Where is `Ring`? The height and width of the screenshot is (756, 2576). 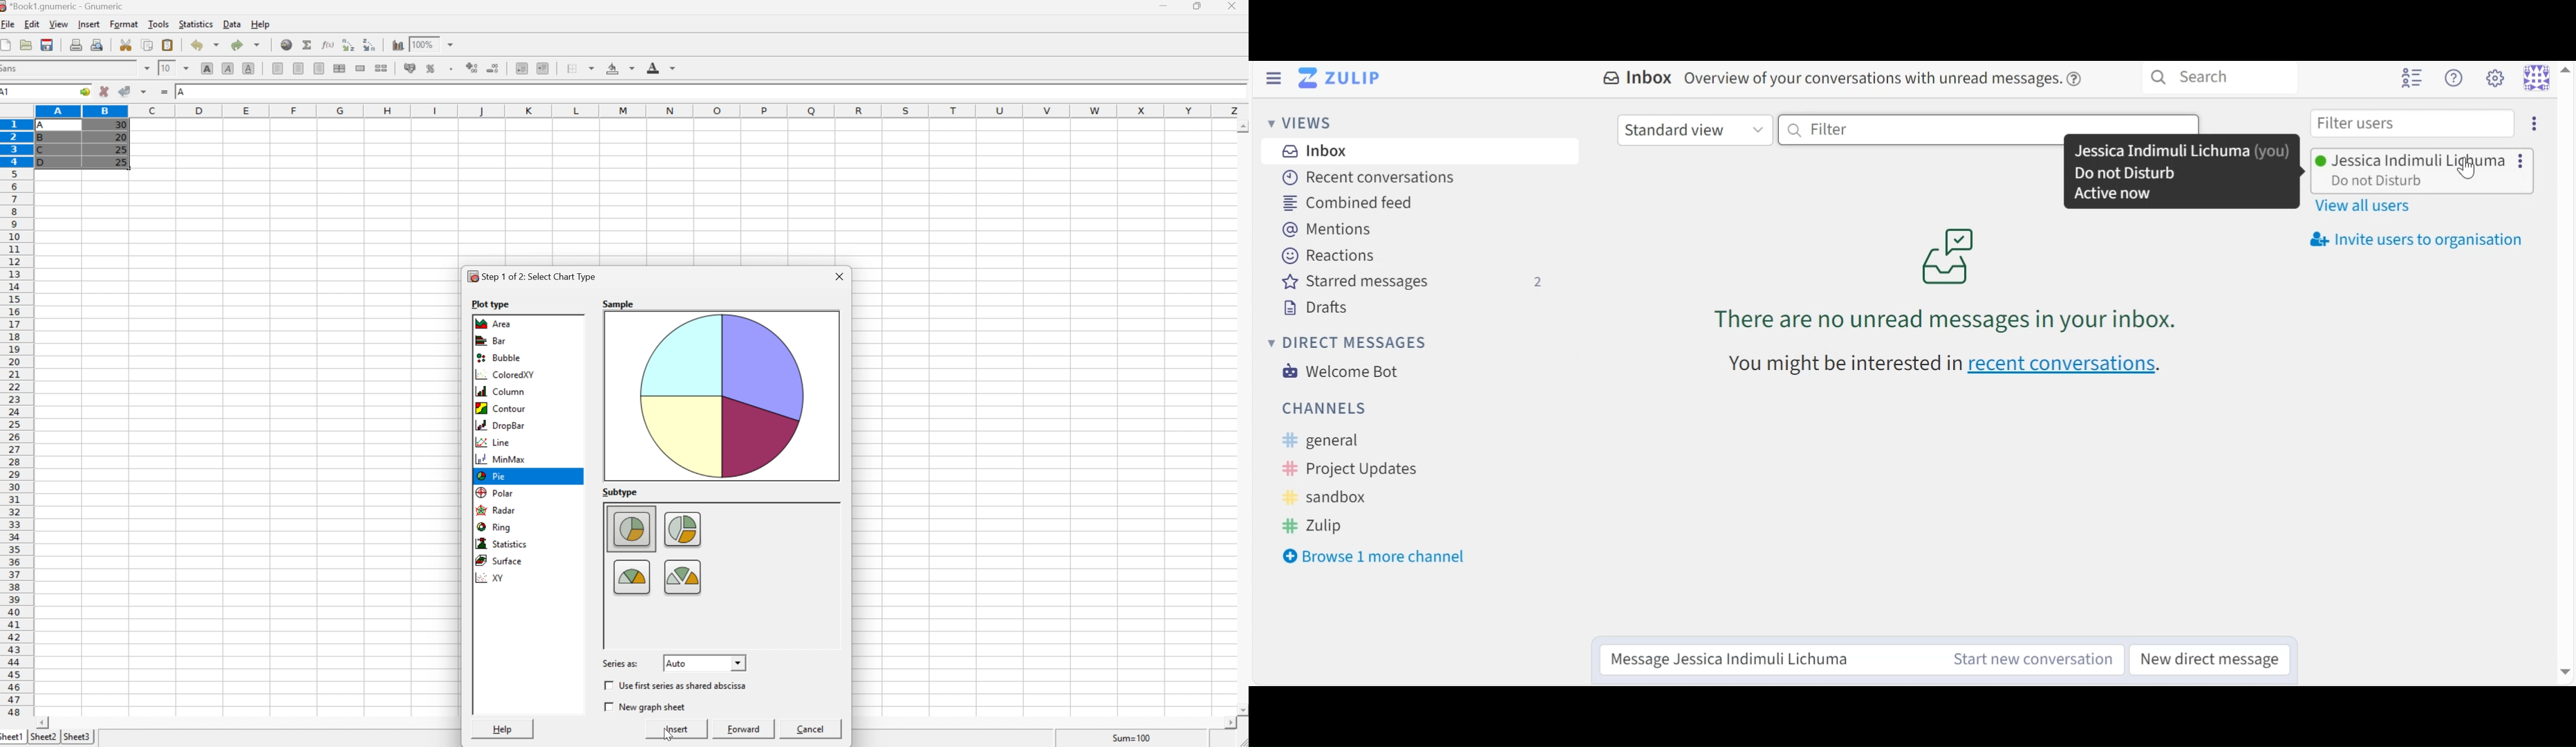
Ring is located at coordinates (494, 526).